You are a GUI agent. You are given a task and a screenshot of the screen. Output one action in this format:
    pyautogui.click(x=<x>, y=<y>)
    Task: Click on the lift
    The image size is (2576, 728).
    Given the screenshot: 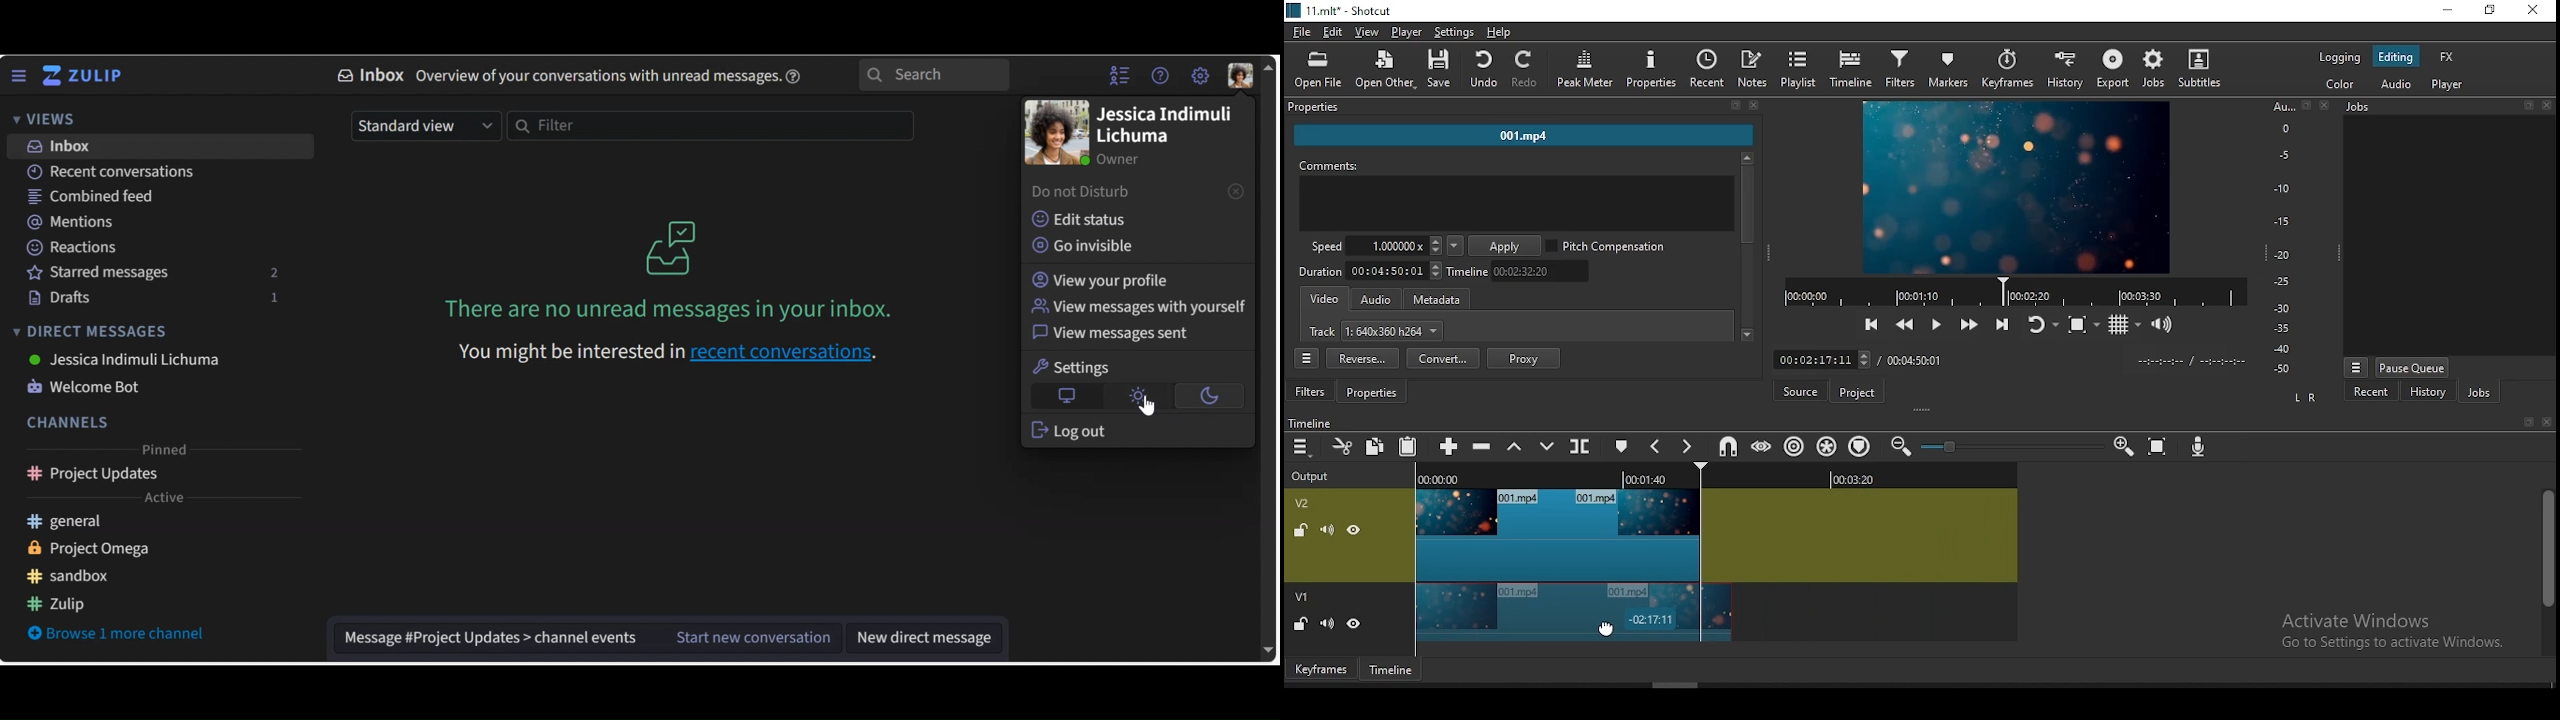 What is the action you would take?
    pyautogui.click(x=1512, y=447)
    